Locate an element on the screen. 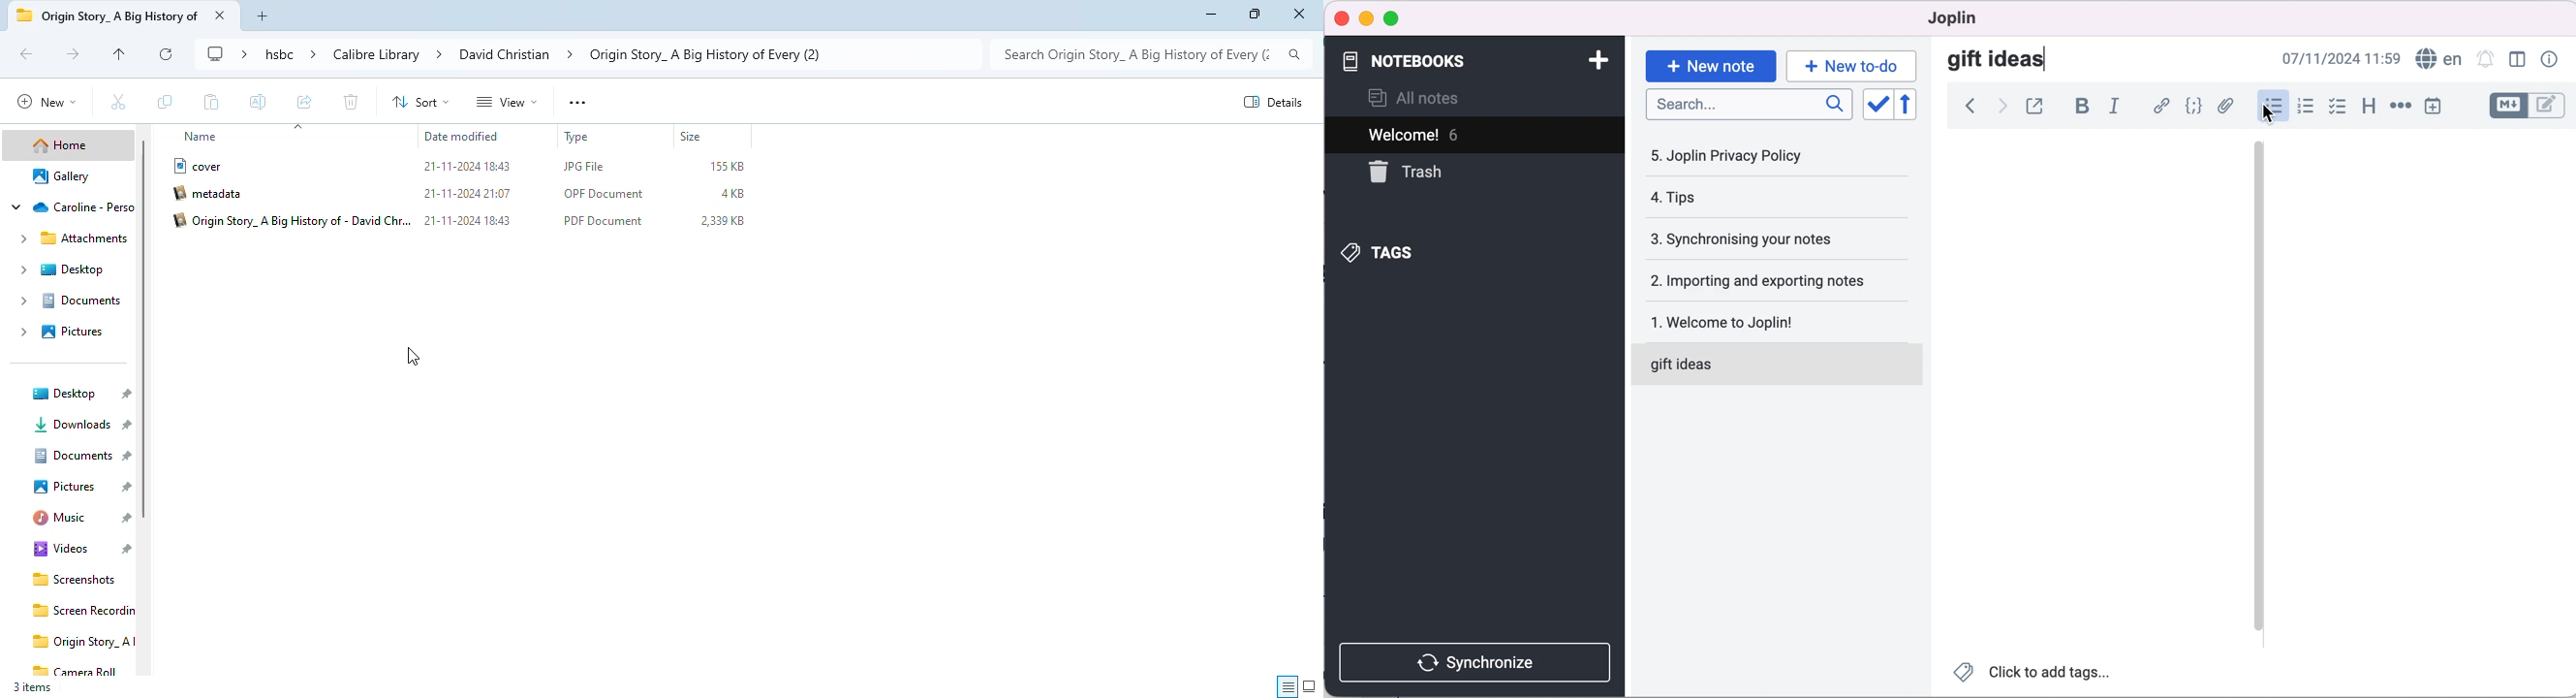 The width and height of the screenshot is (2576, 700). toggle external editing is located at coordinates (2037, 105).